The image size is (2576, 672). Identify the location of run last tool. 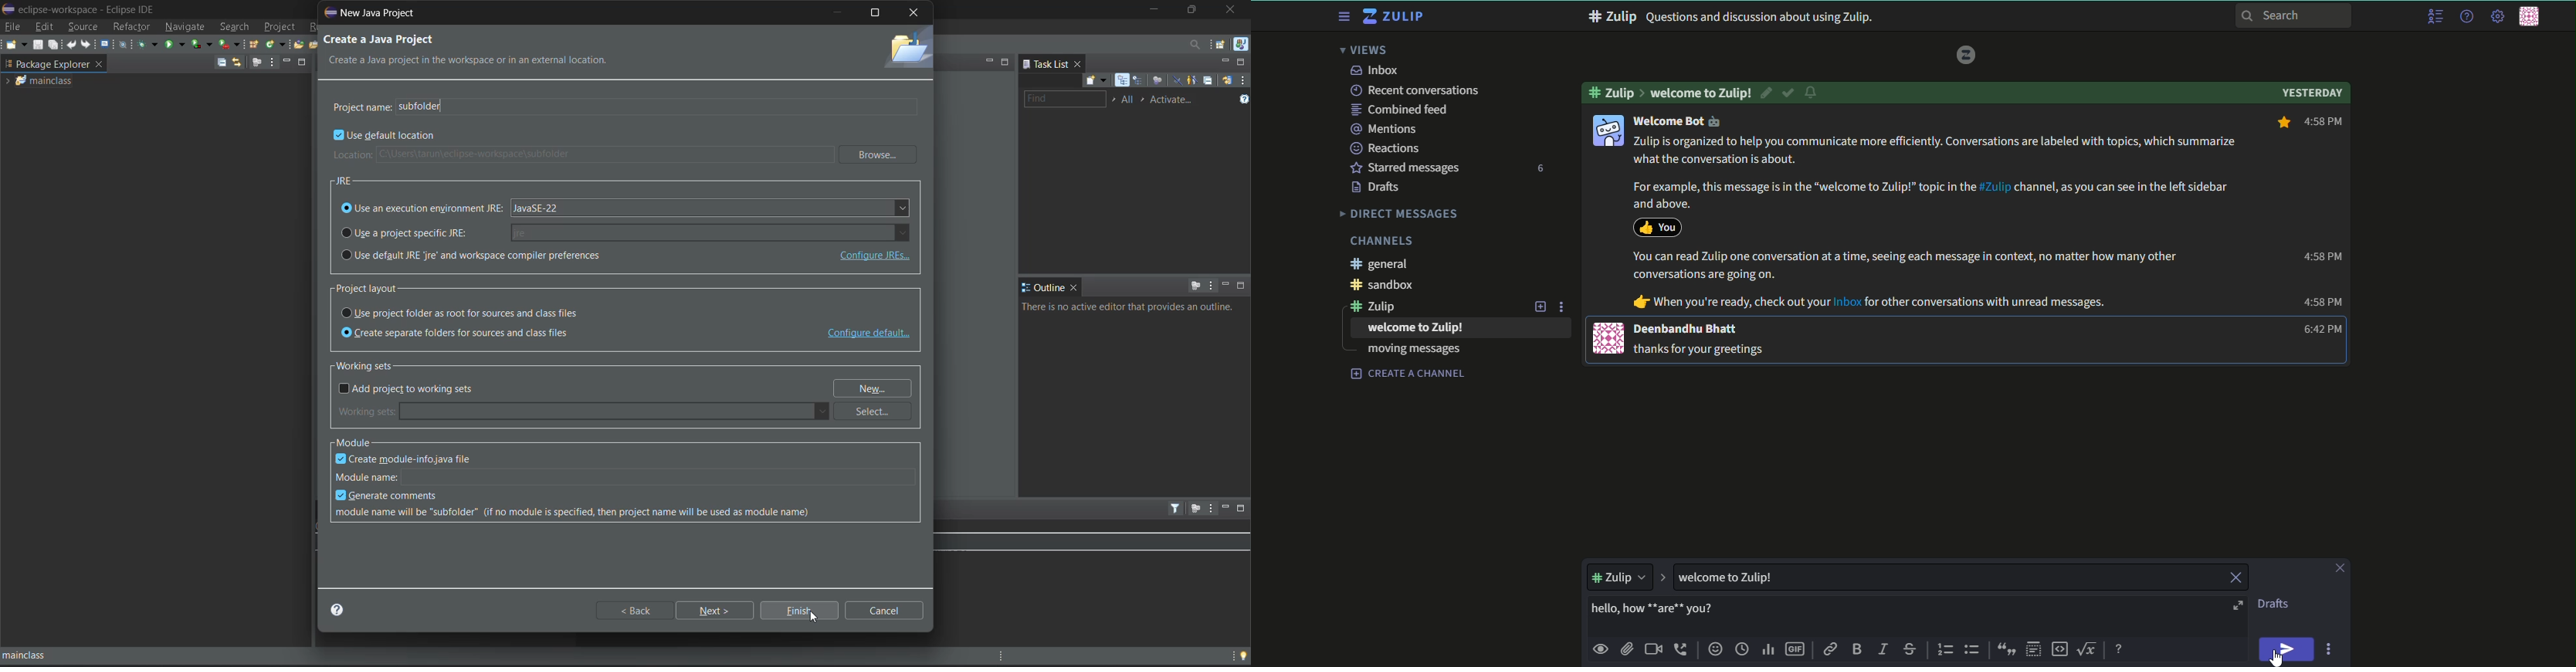
(229, 44).